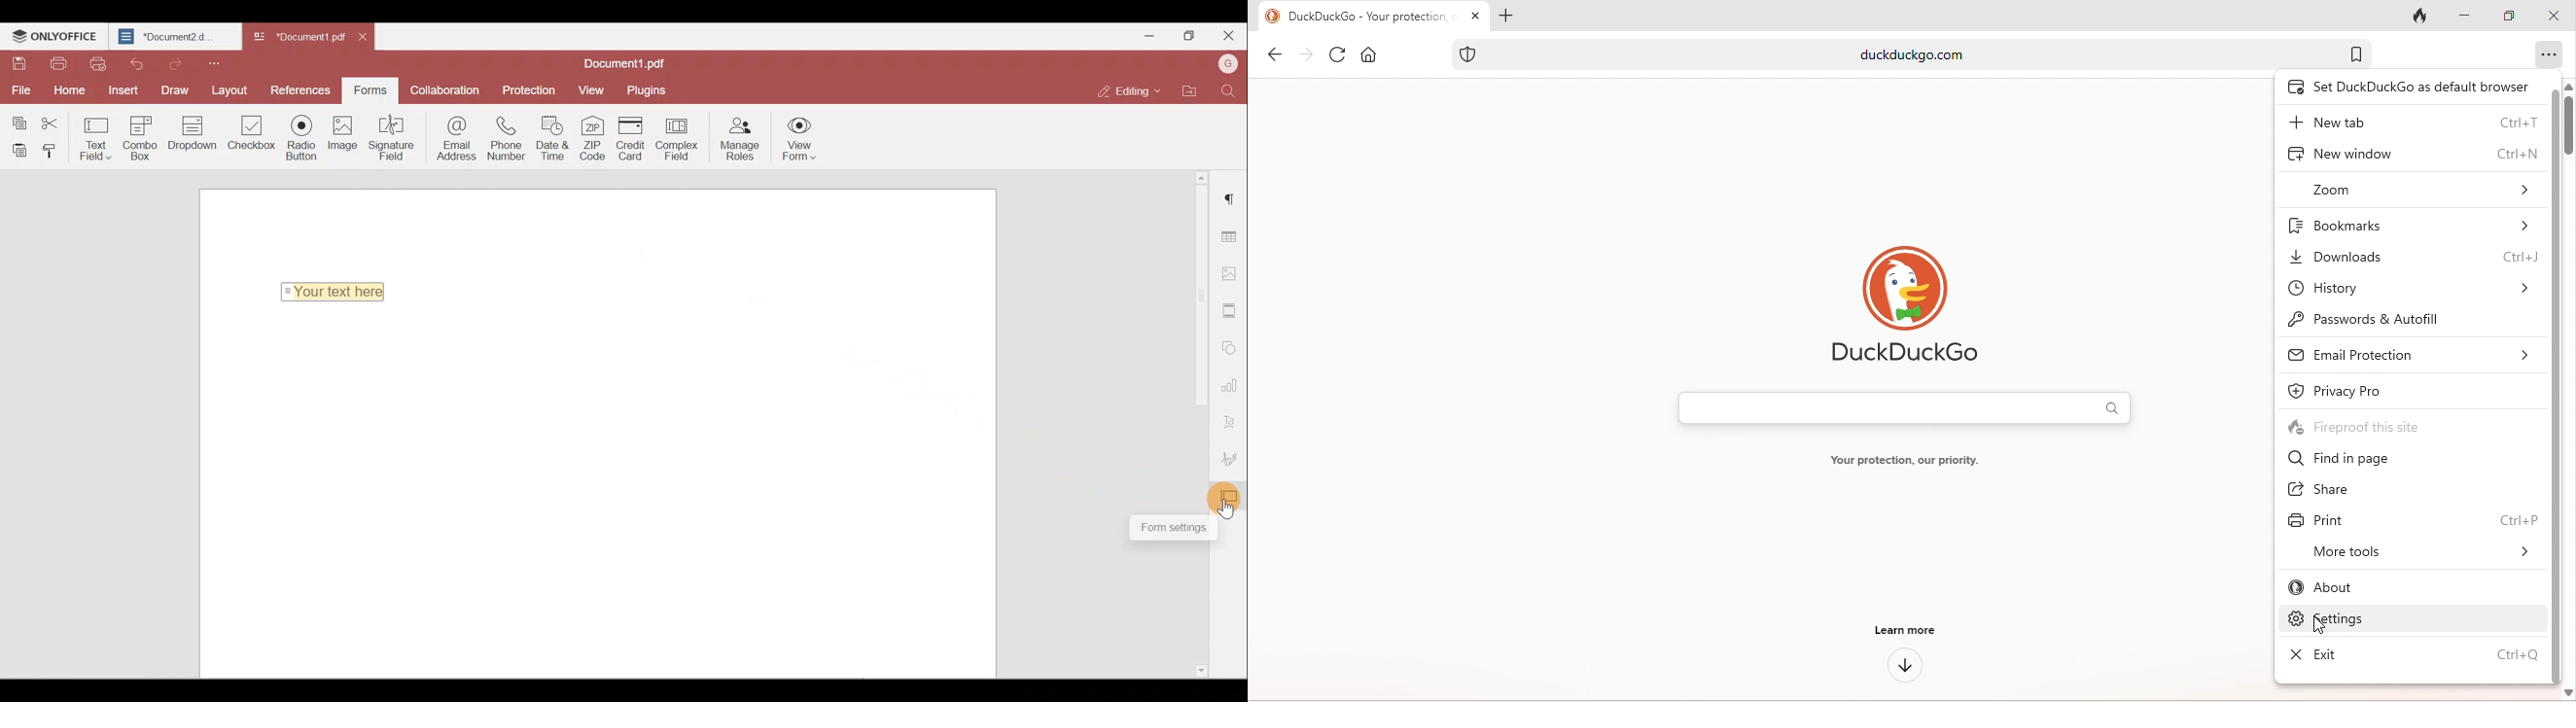  I want to click on Date & time, so click(553, 141).